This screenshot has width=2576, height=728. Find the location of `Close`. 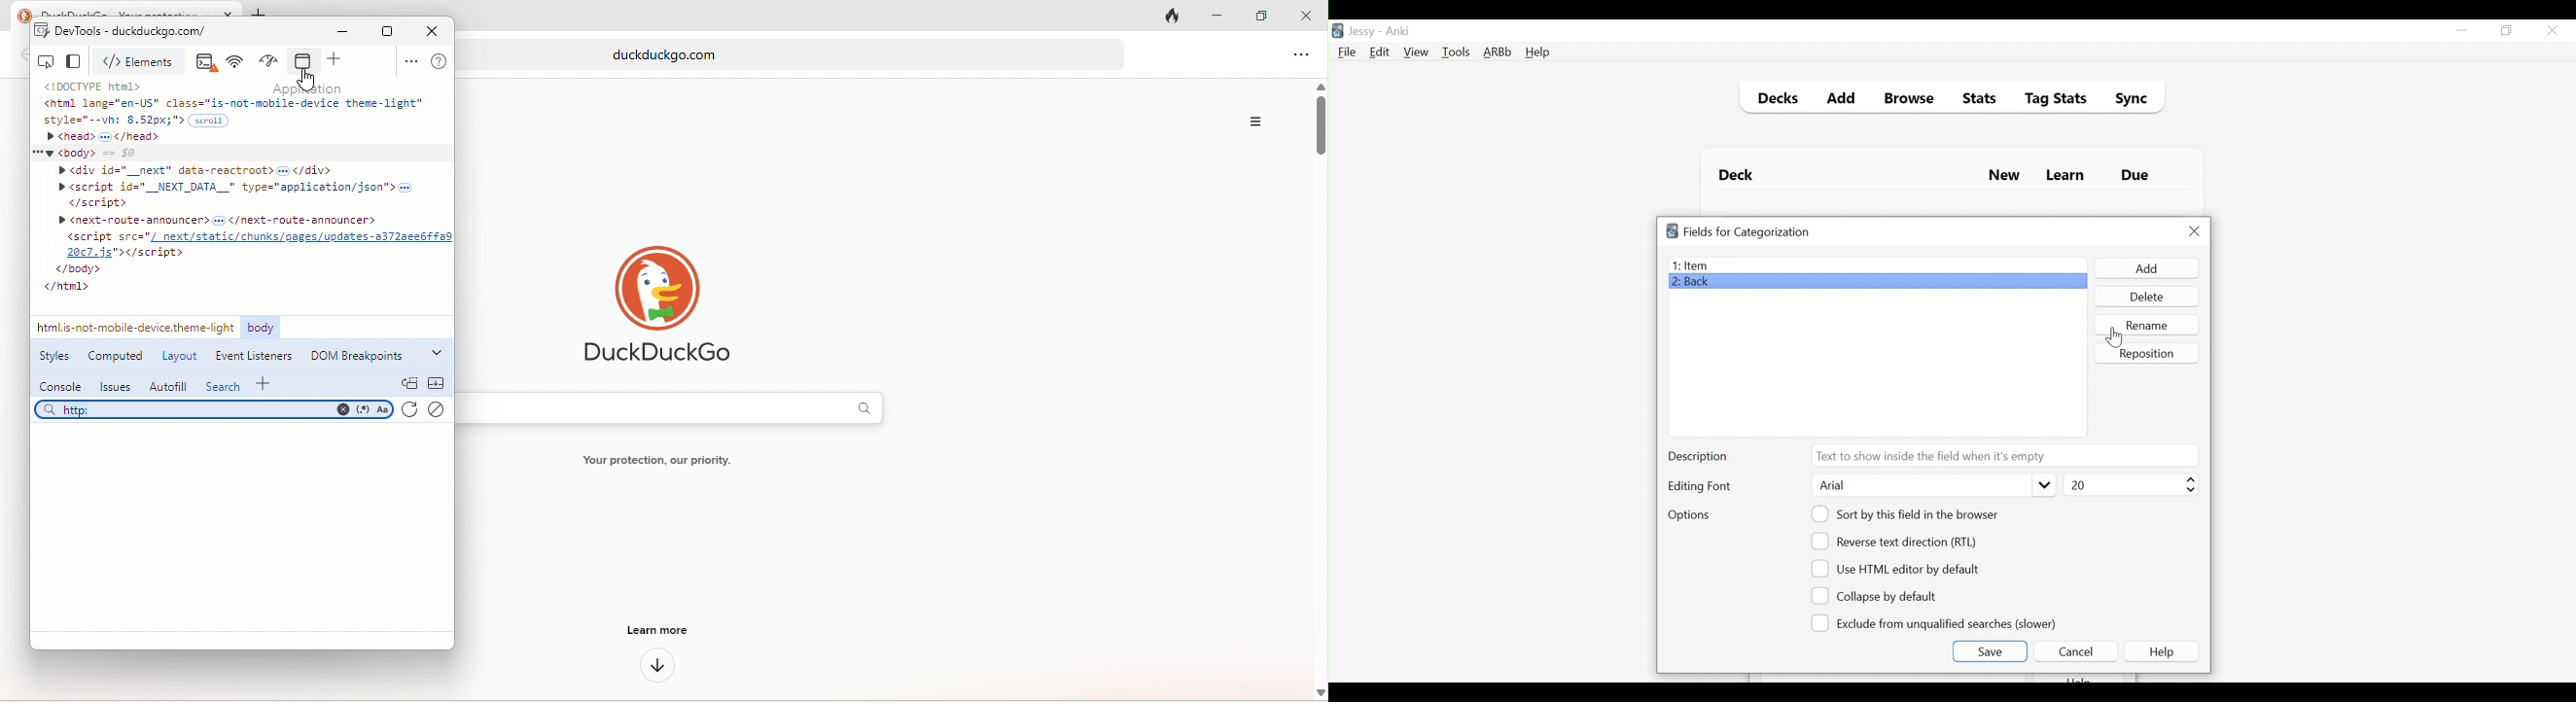

Close is located at coordinates (2195, 231).